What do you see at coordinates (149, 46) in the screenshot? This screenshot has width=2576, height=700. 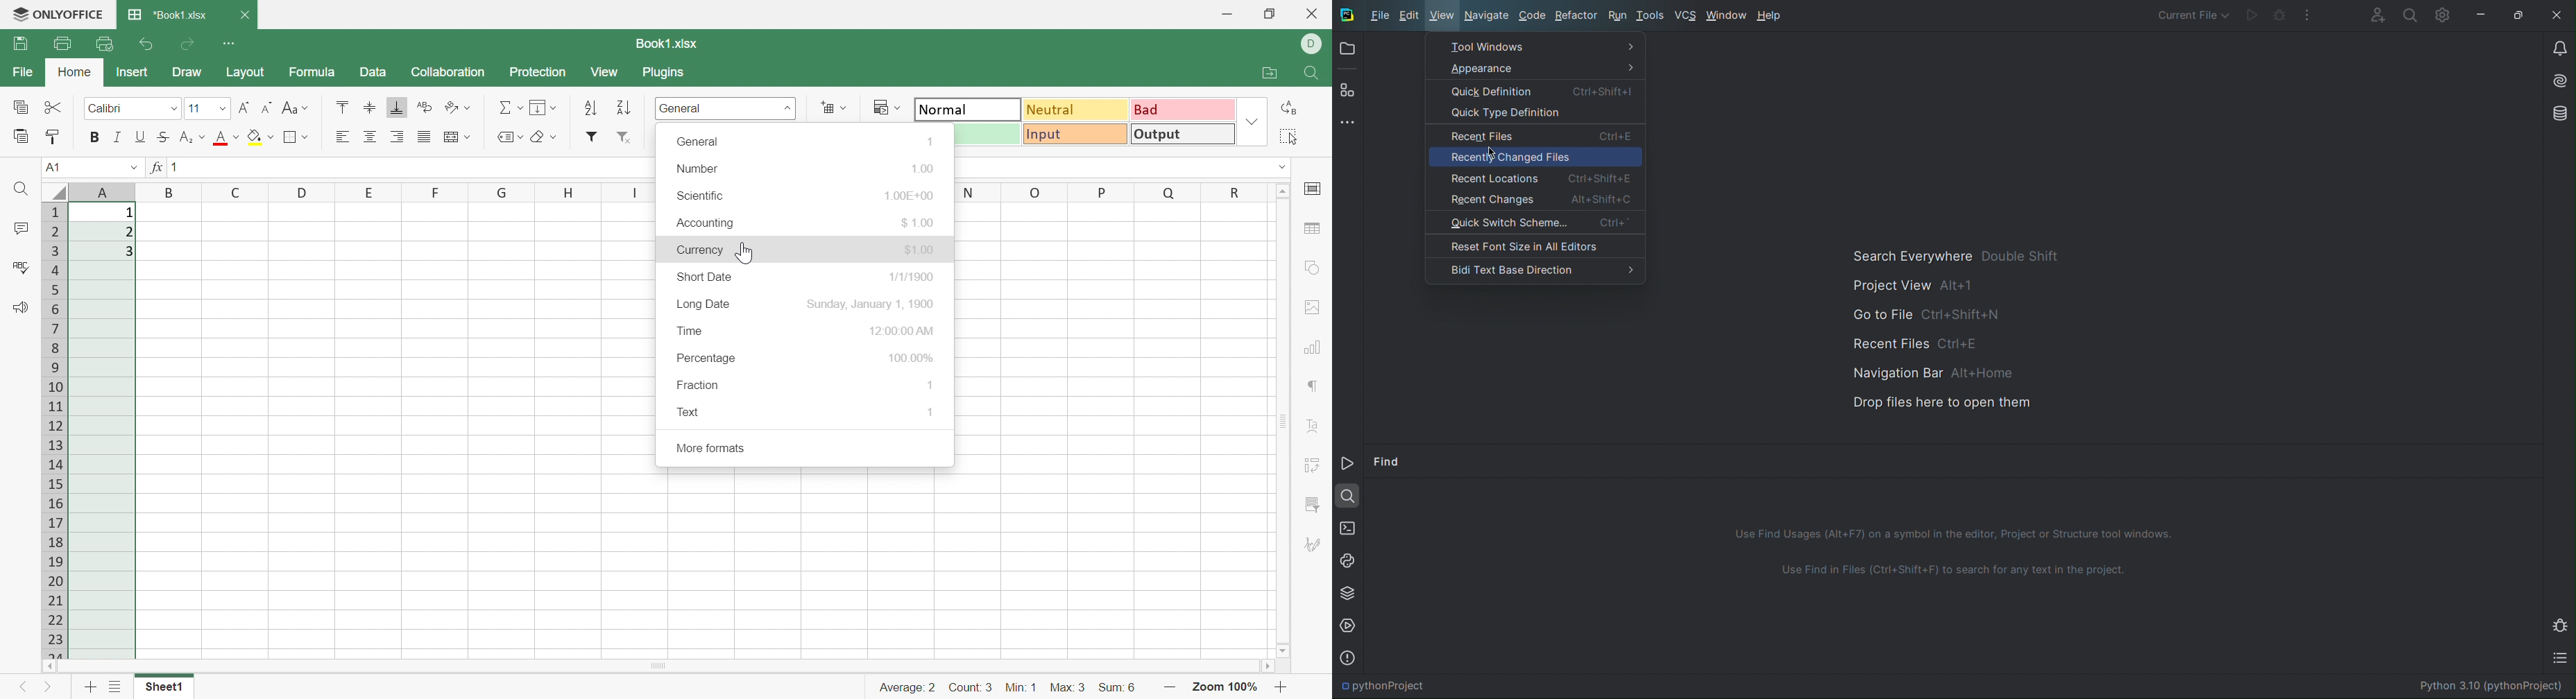 I see `Undo` at bounding box center [149, 46].